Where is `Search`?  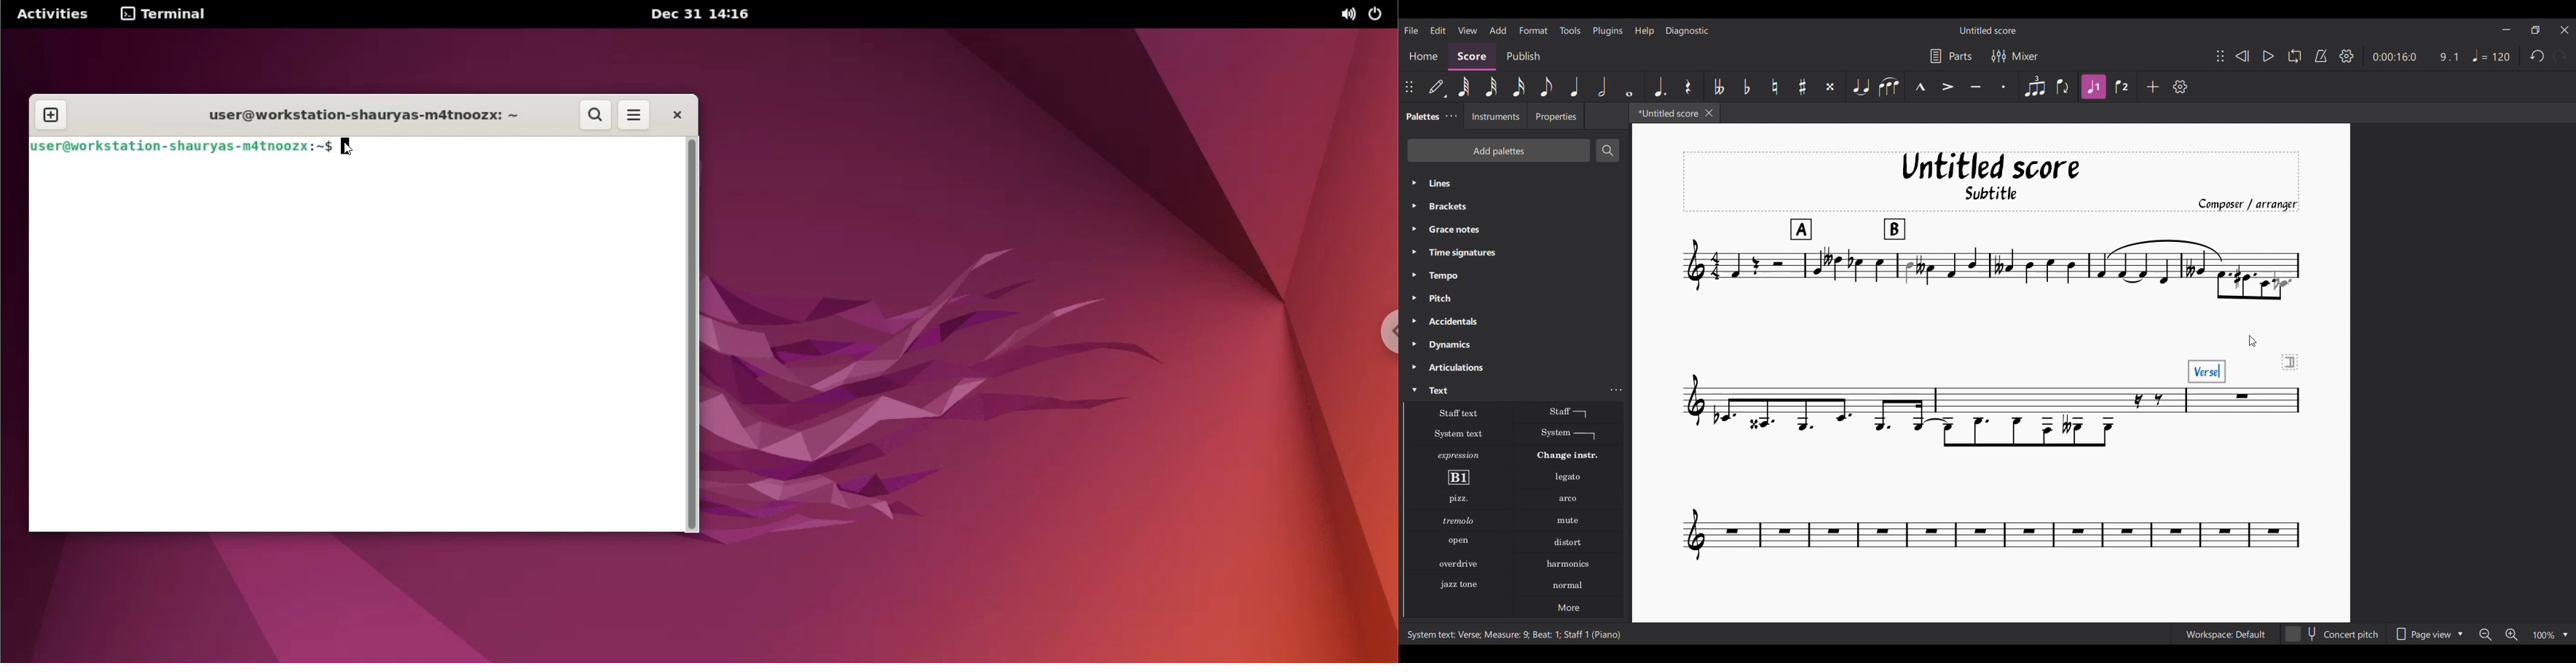
Search is located at coordinates (1606, 150).